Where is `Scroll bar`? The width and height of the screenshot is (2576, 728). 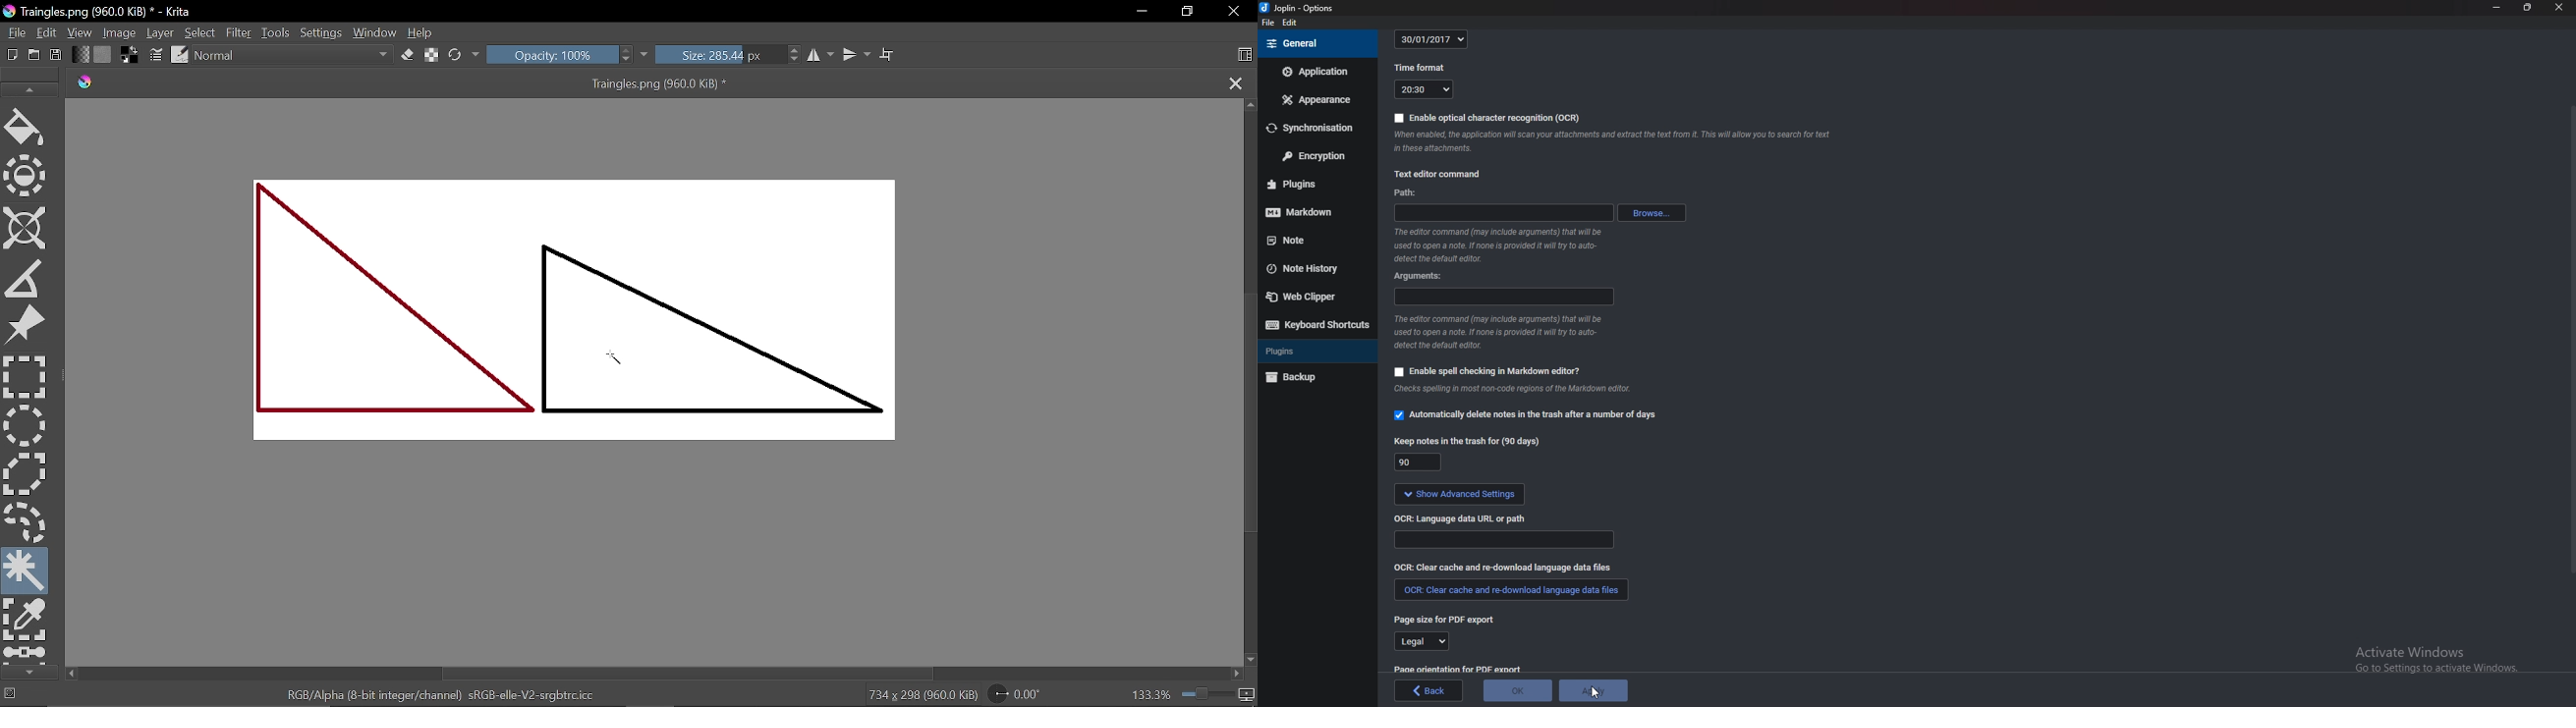
Scroll bar is located at coordinates (2570, 343).